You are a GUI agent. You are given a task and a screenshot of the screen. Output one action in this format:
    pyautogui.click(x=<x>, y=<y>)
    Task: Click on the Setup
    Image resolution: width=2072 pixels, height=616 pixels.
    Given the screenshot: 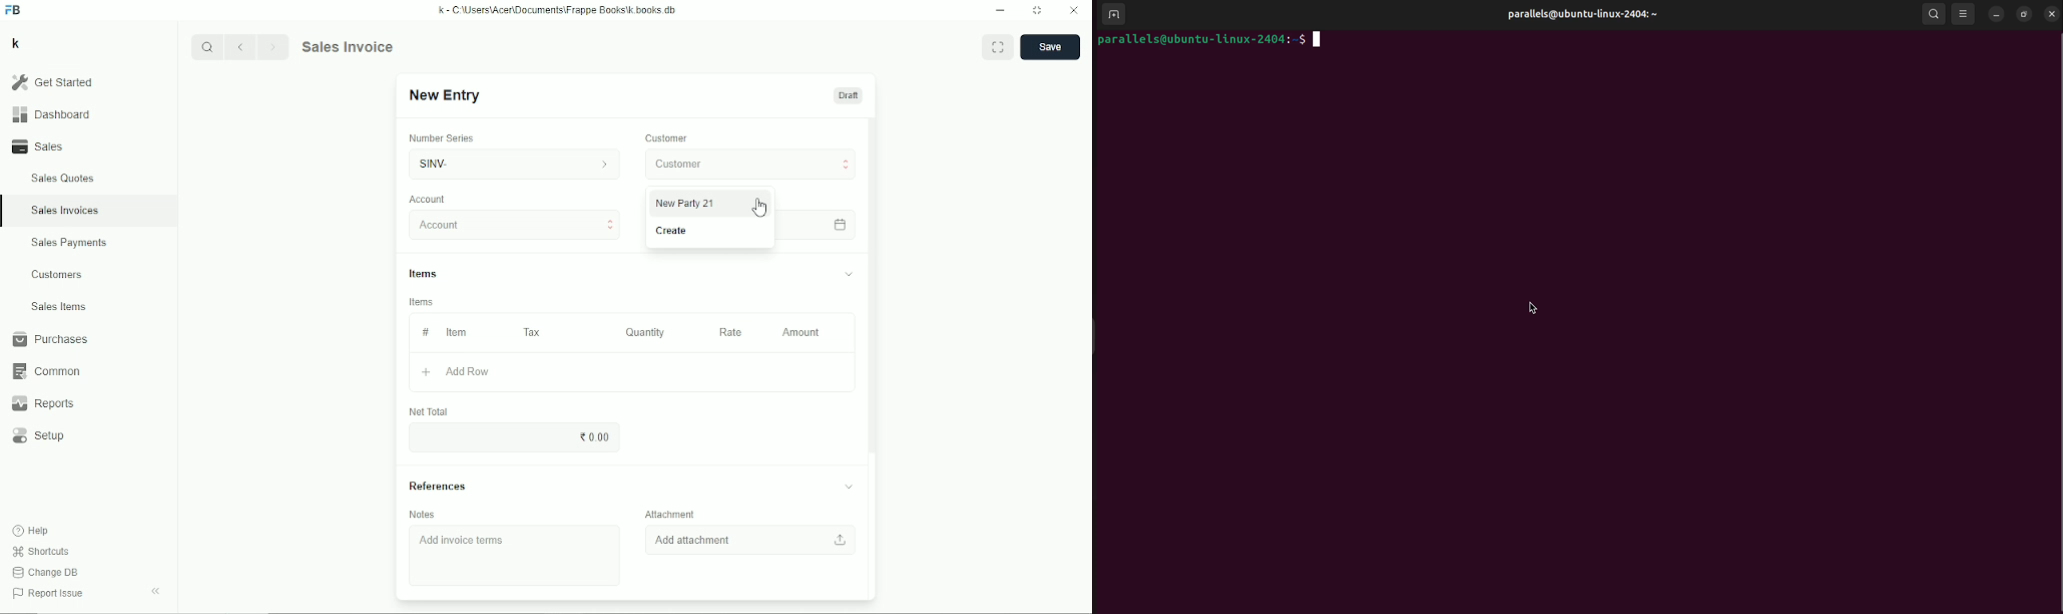 What is the action you would take?
    pyautogui.click(x=41, y=436)
    